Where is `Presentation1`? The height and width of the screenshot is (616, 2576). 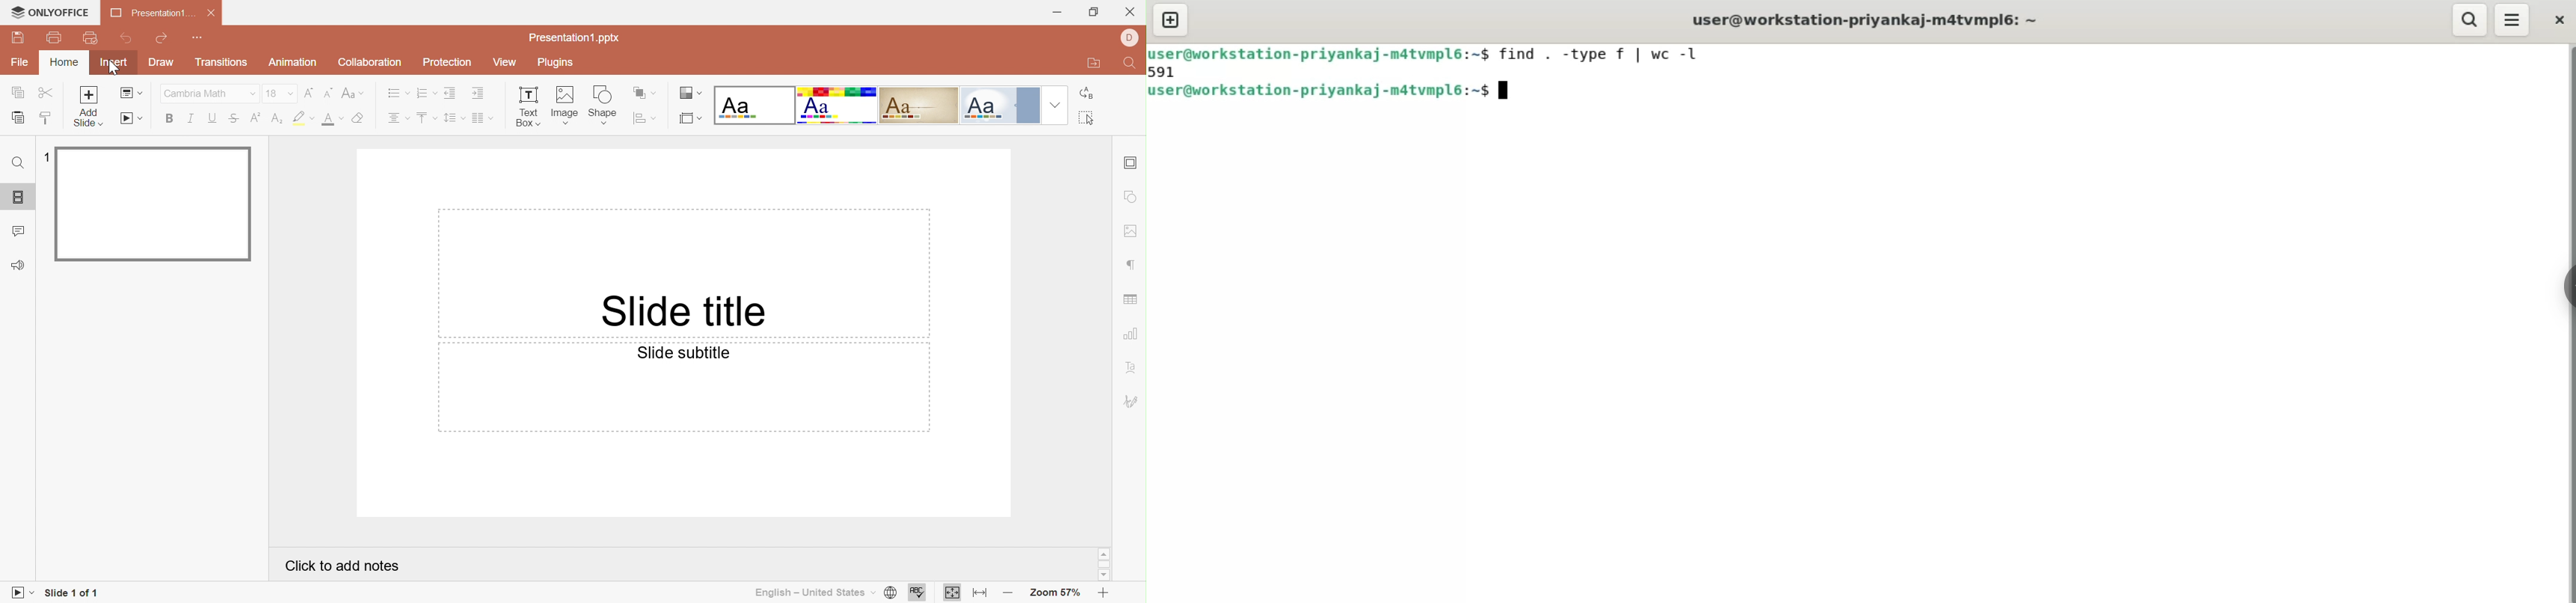
Presentation1 is located at coordinates (148, 14).